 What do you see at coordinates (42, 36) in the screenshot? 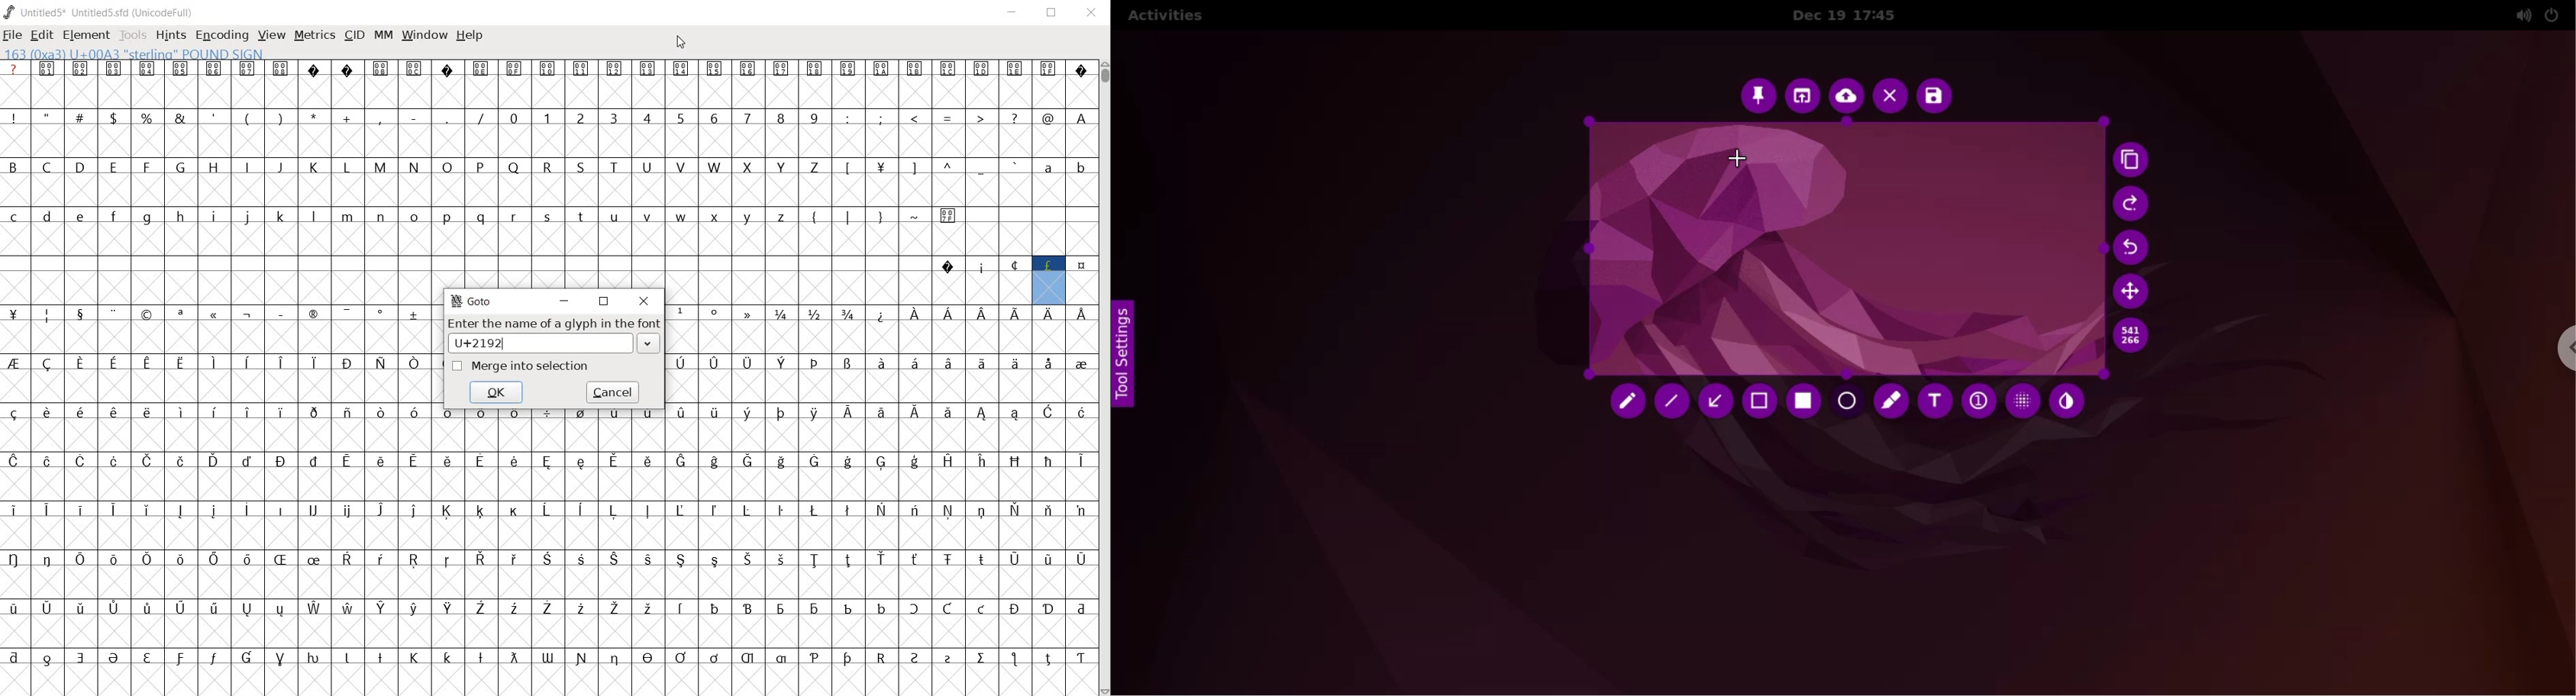
I see `EDIT` at bounding box center [42, 36].